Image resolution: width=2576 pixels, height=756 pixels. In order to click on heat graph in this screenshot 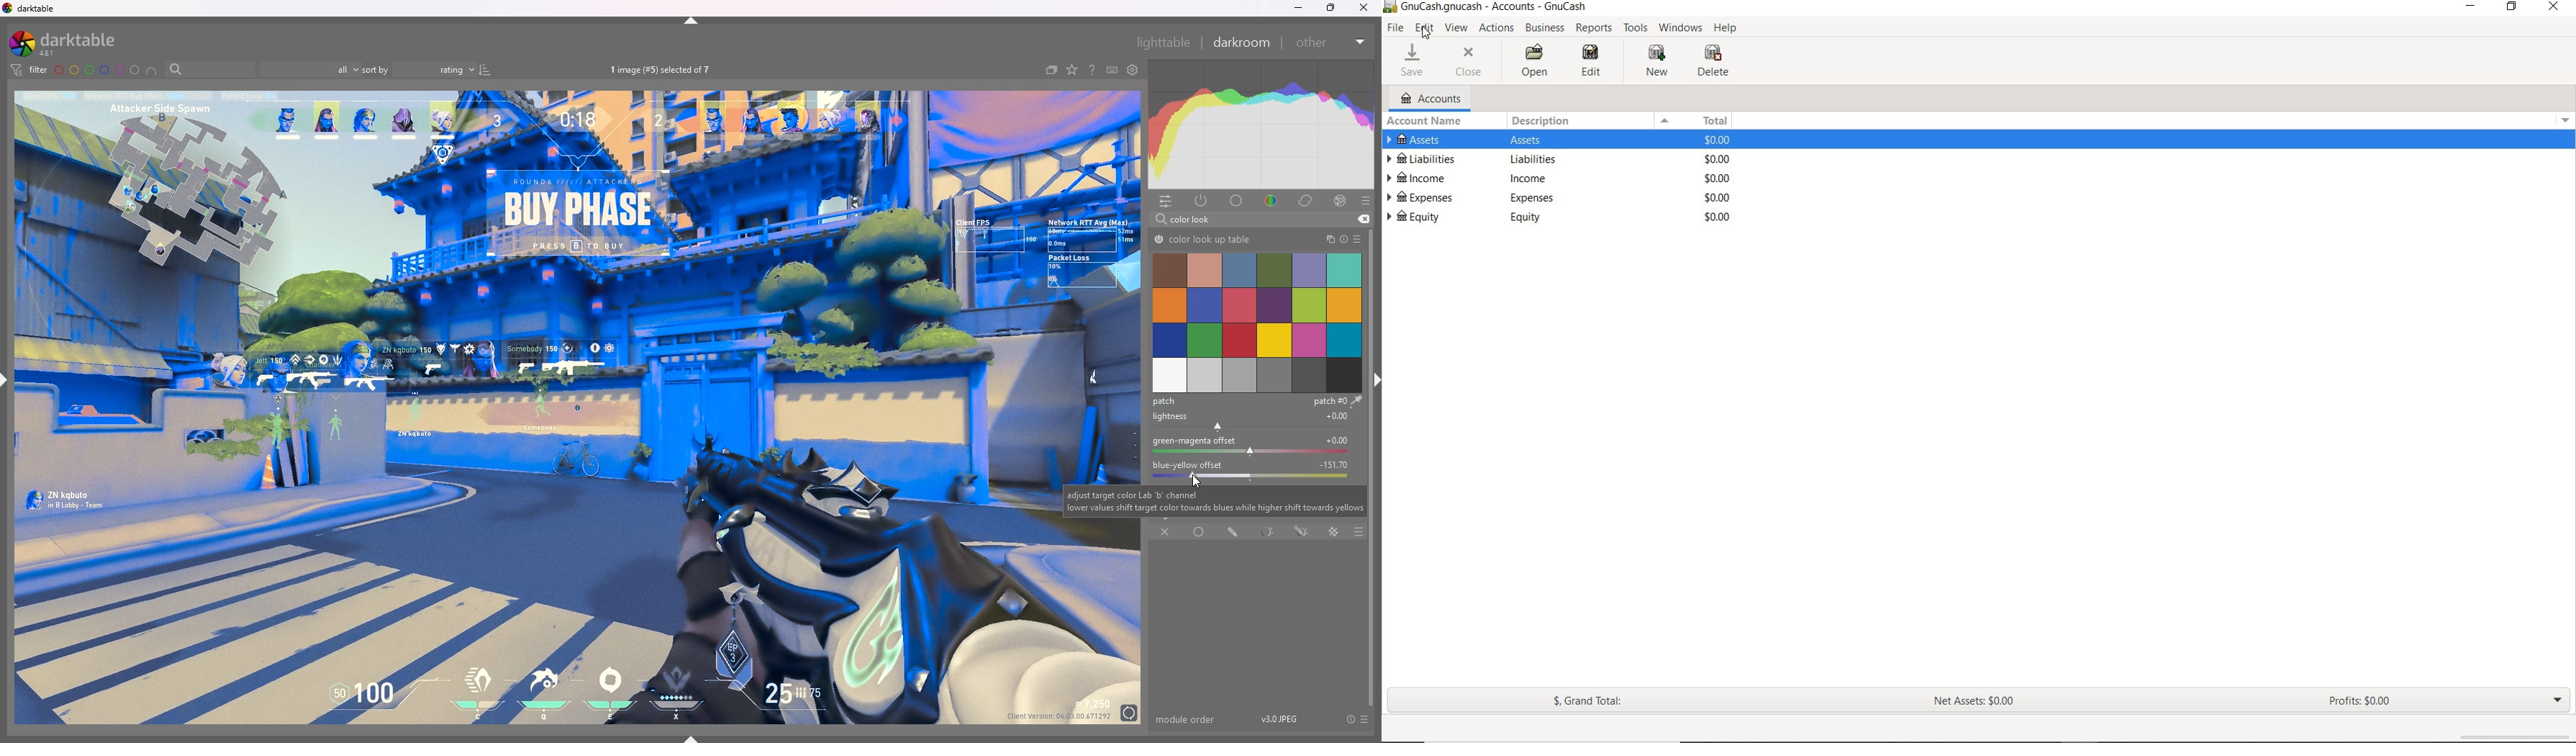, I will do `click(1261, 125)`.